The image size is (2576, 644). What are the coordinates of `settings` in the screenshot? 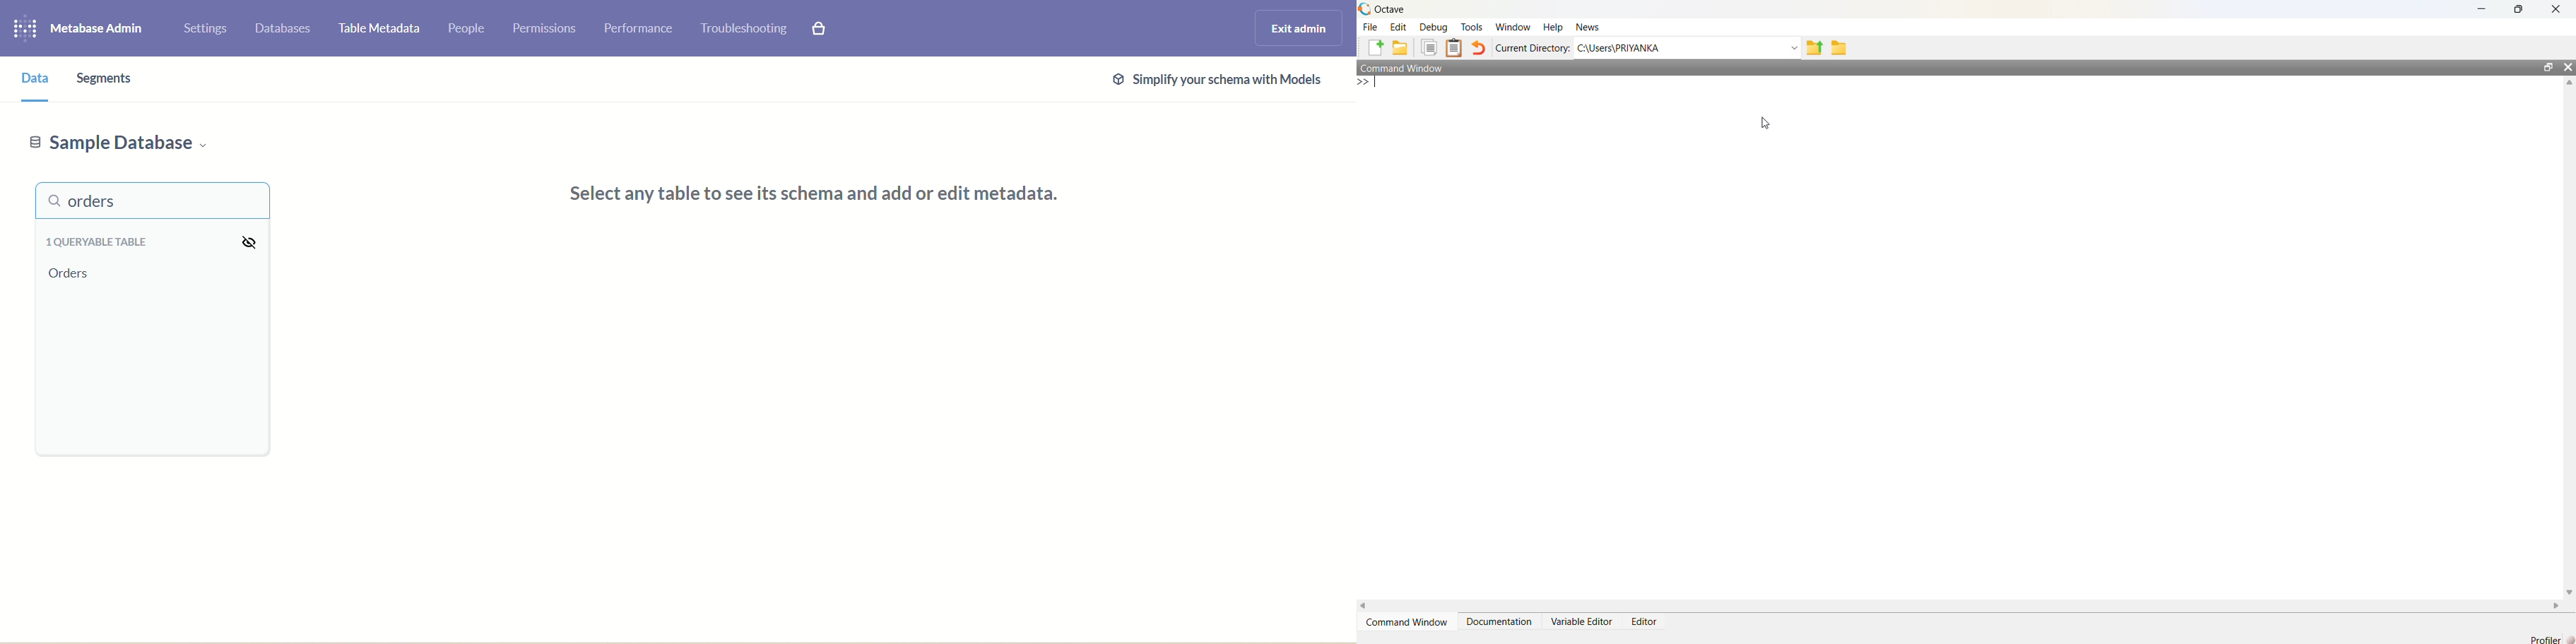 It's located at (206, 29).